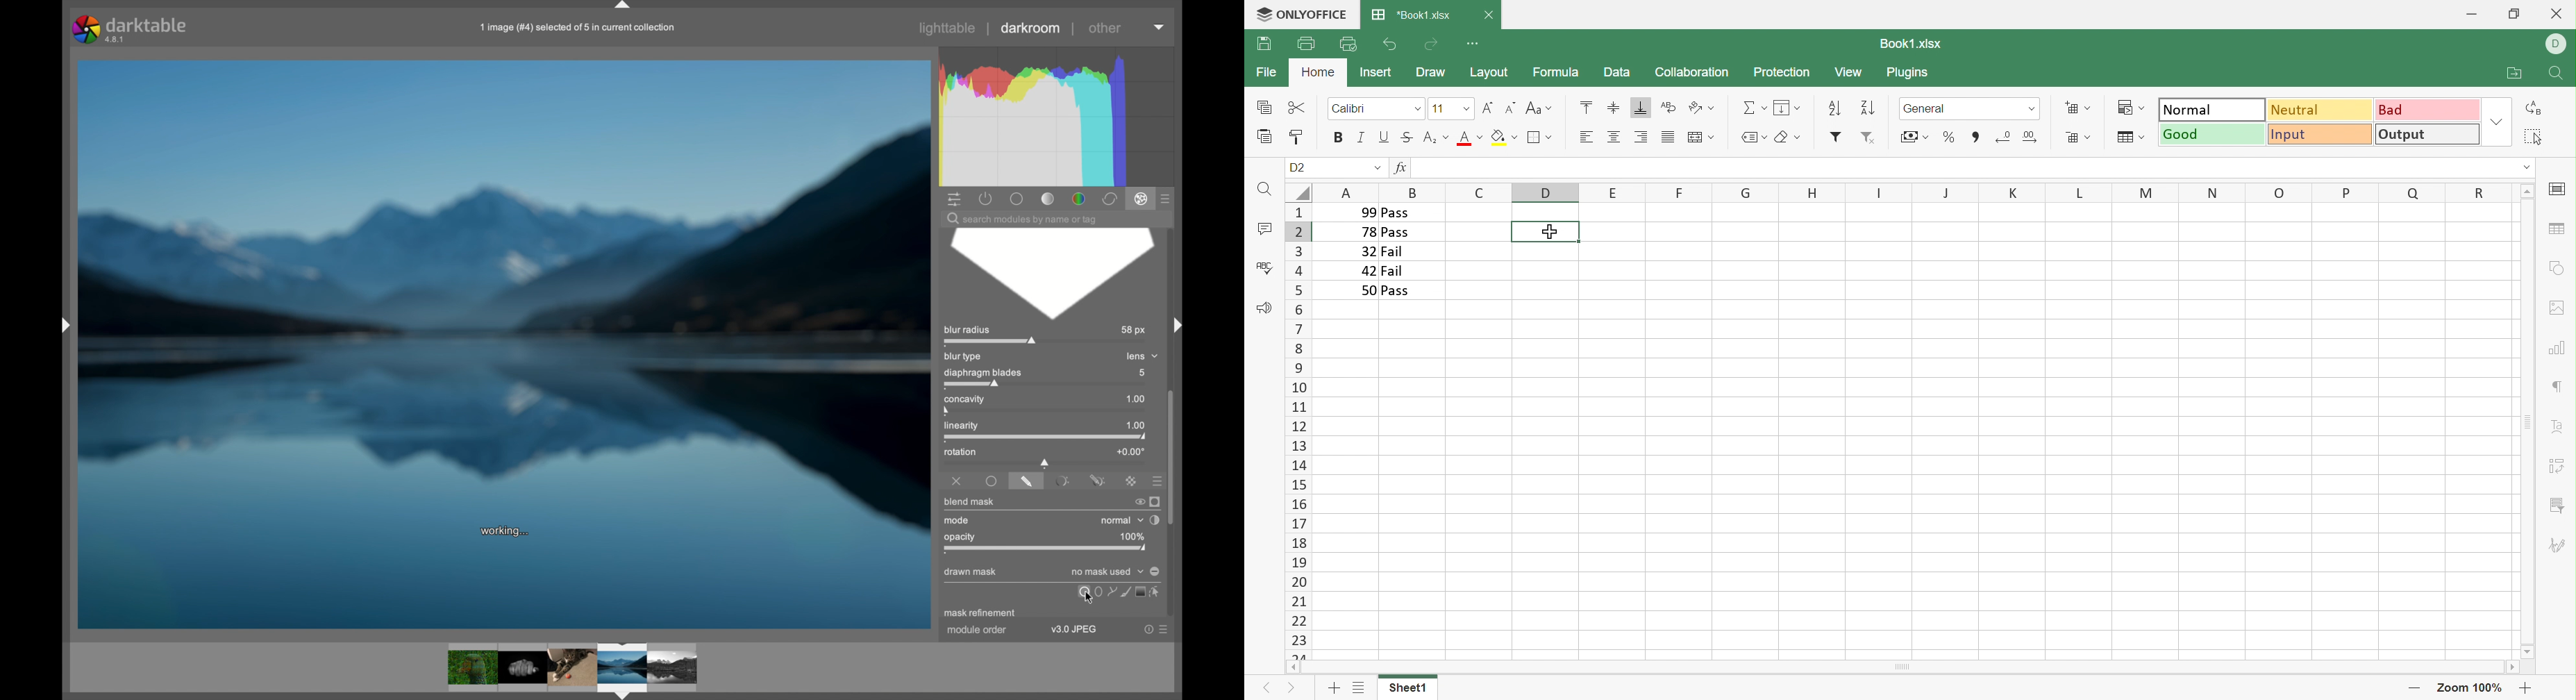 Image resolution: width=2576 pixels, height=700 pixels. Describe the element at coordinates (1097, 478) in the screenshot. I see `drawn and parametric mask` at that location.